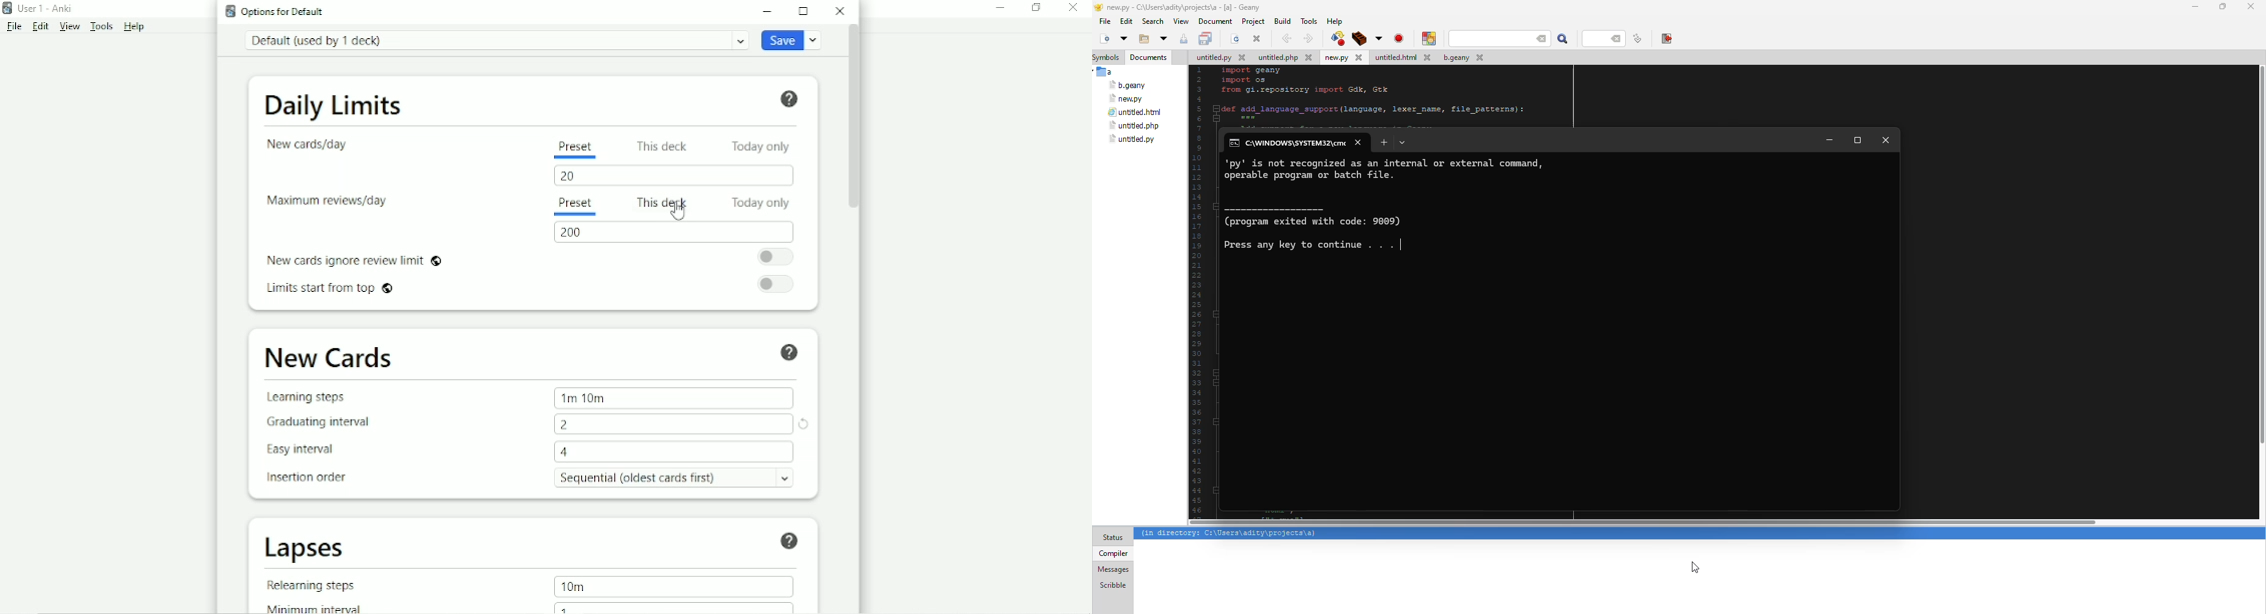 This screenshot has width=2268, height=616. Describe the element at coordinates (1113, 585) in the screenshot. I see `scribble` at that location.